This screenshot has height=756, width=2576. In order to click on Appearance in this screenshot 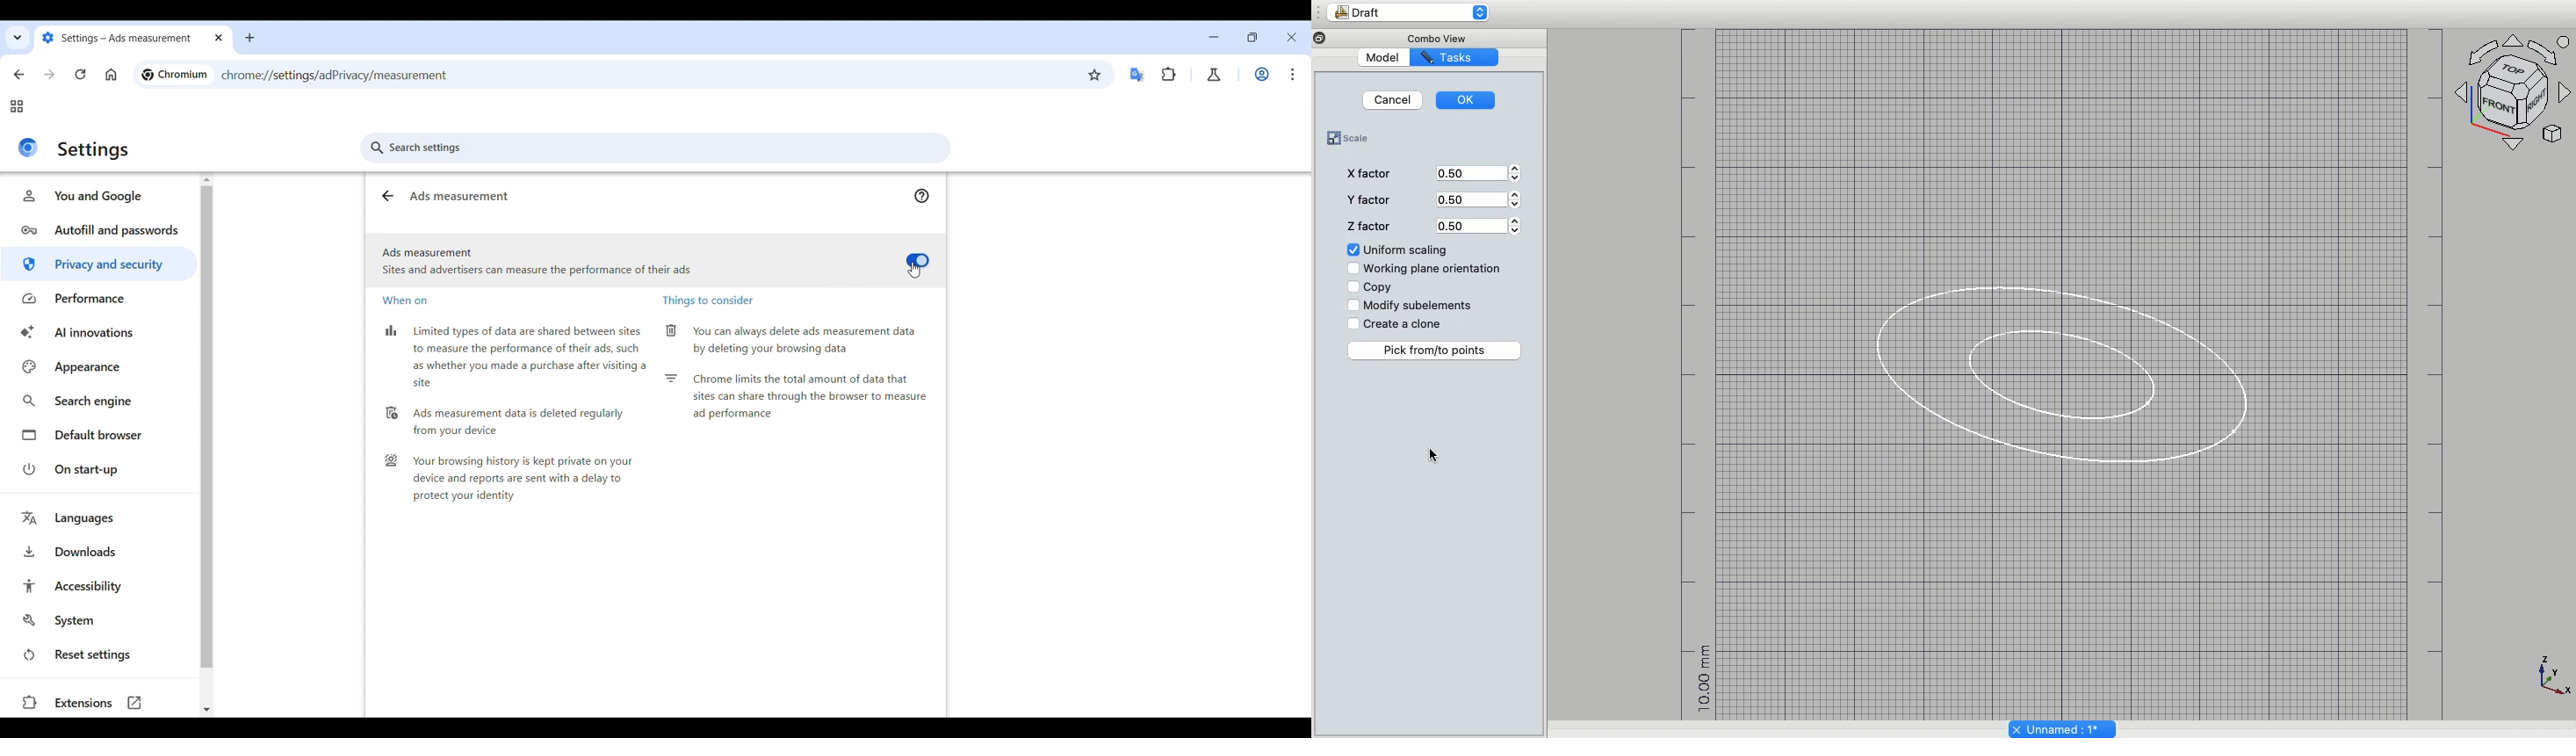, I will do `click(98, 367)`.